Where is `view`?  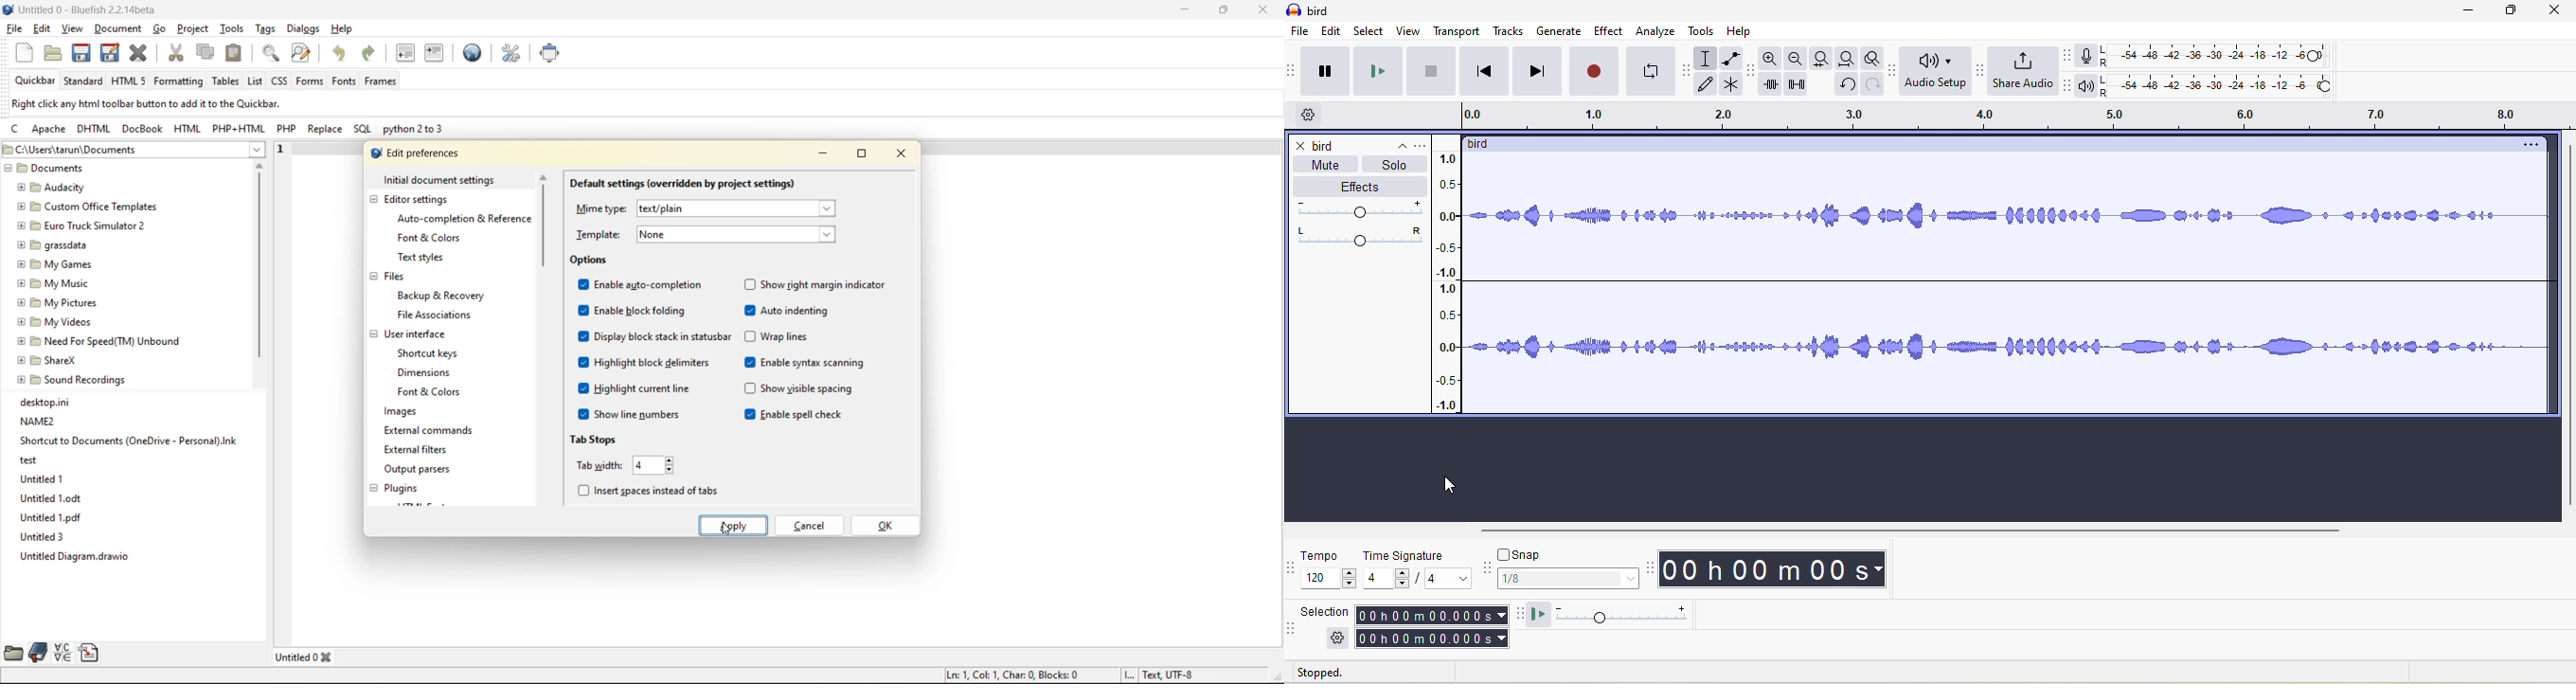 view is located at coordinates (72, 29).